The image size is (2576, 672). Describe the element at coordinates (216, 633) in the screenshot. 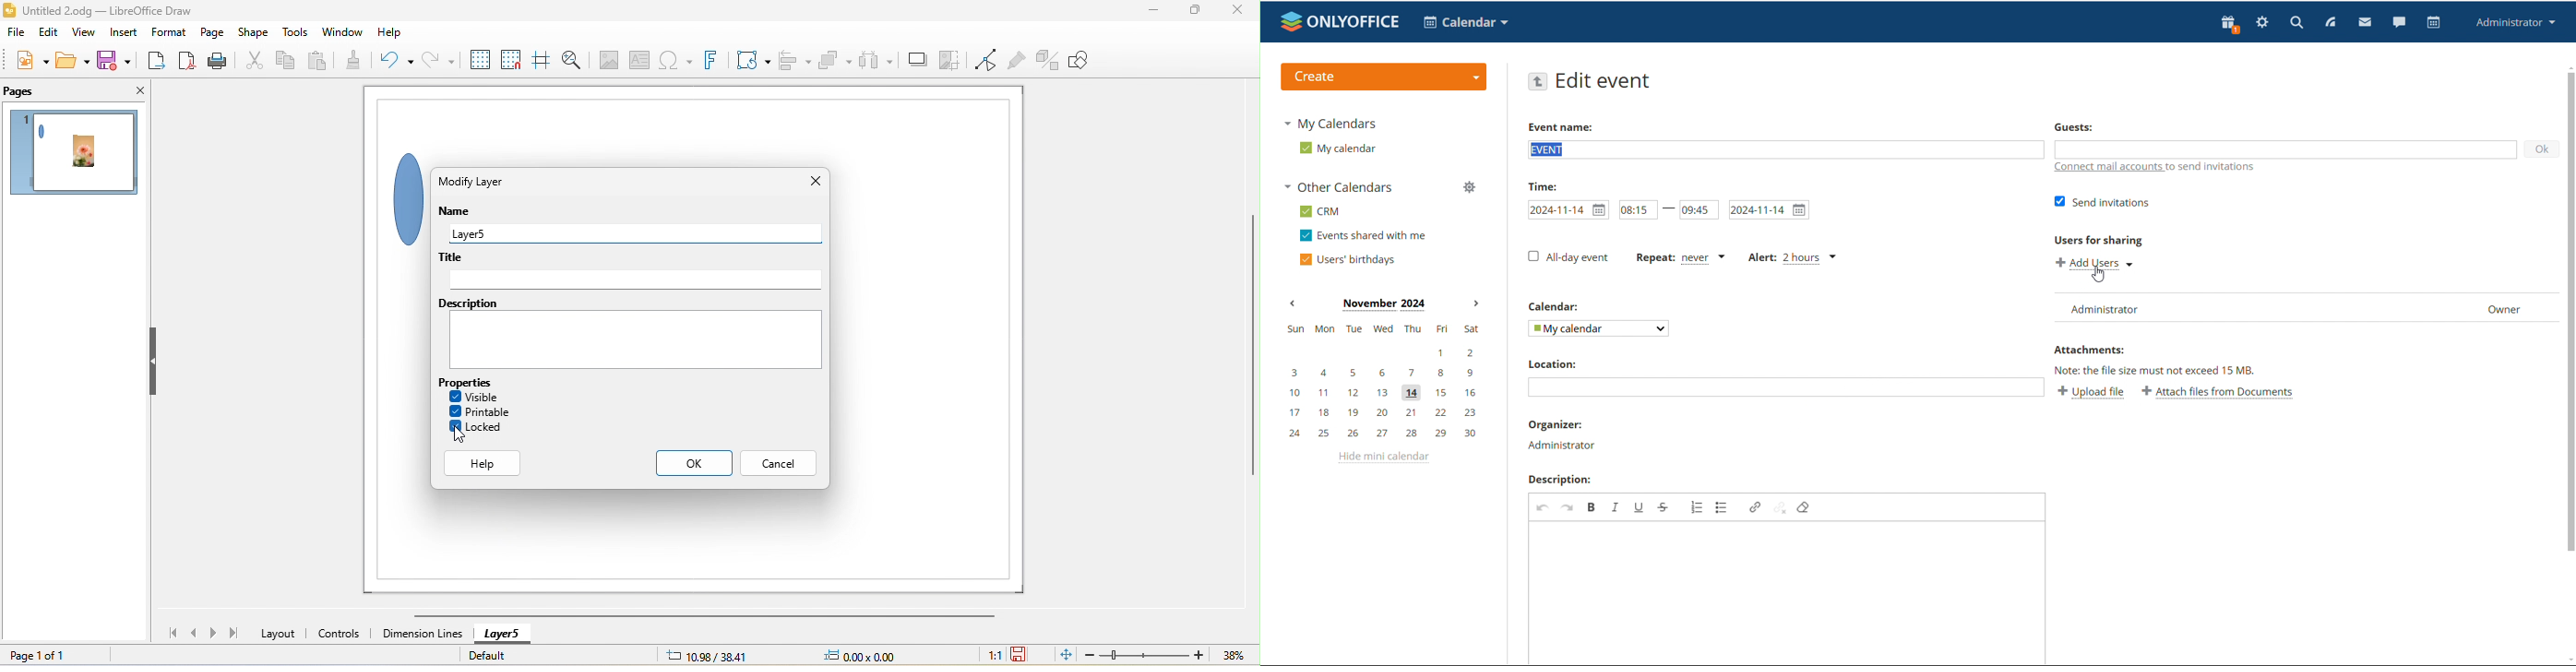

I see `next page` at that location.